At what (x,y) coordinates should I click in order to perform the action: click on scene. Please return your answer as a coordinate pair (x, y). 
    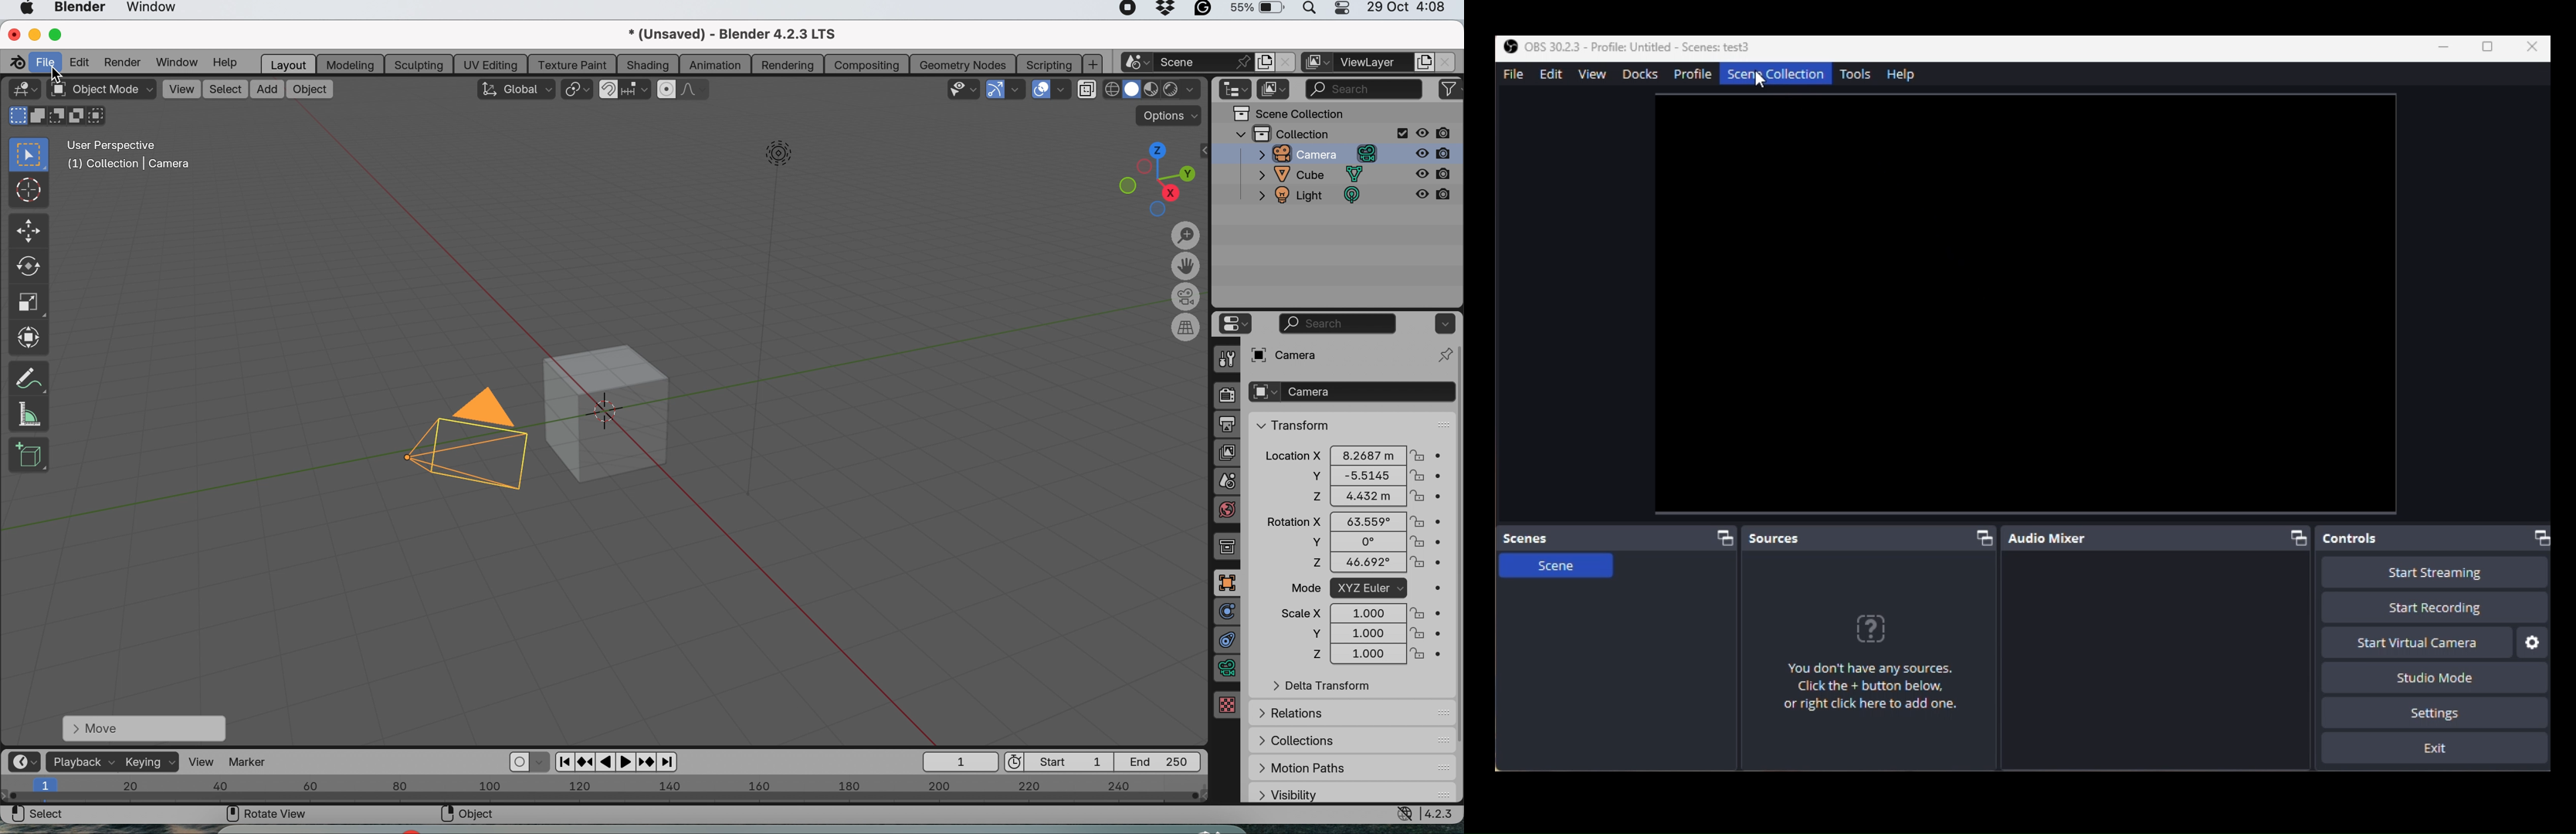
    Looking at the image, I should click on (1203, 62).